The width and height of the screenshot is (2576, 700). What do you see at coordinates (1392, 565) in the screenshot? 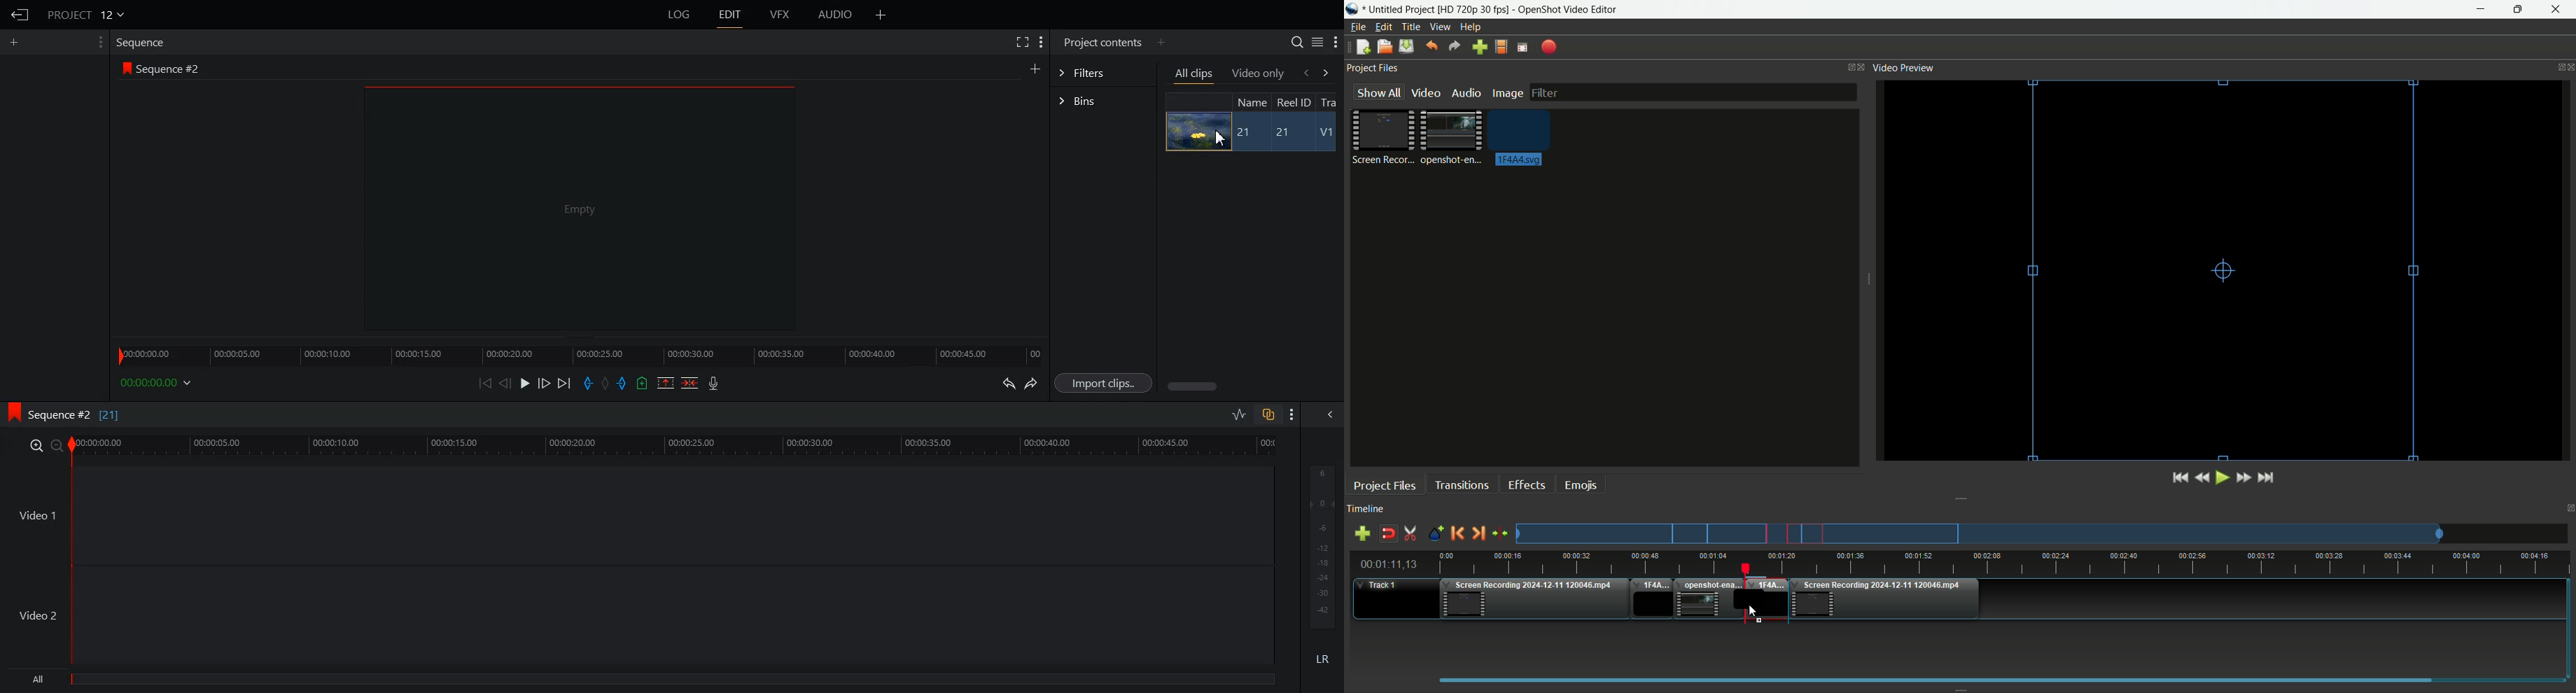
I see `Current time` at bounding box center [1392, 565].